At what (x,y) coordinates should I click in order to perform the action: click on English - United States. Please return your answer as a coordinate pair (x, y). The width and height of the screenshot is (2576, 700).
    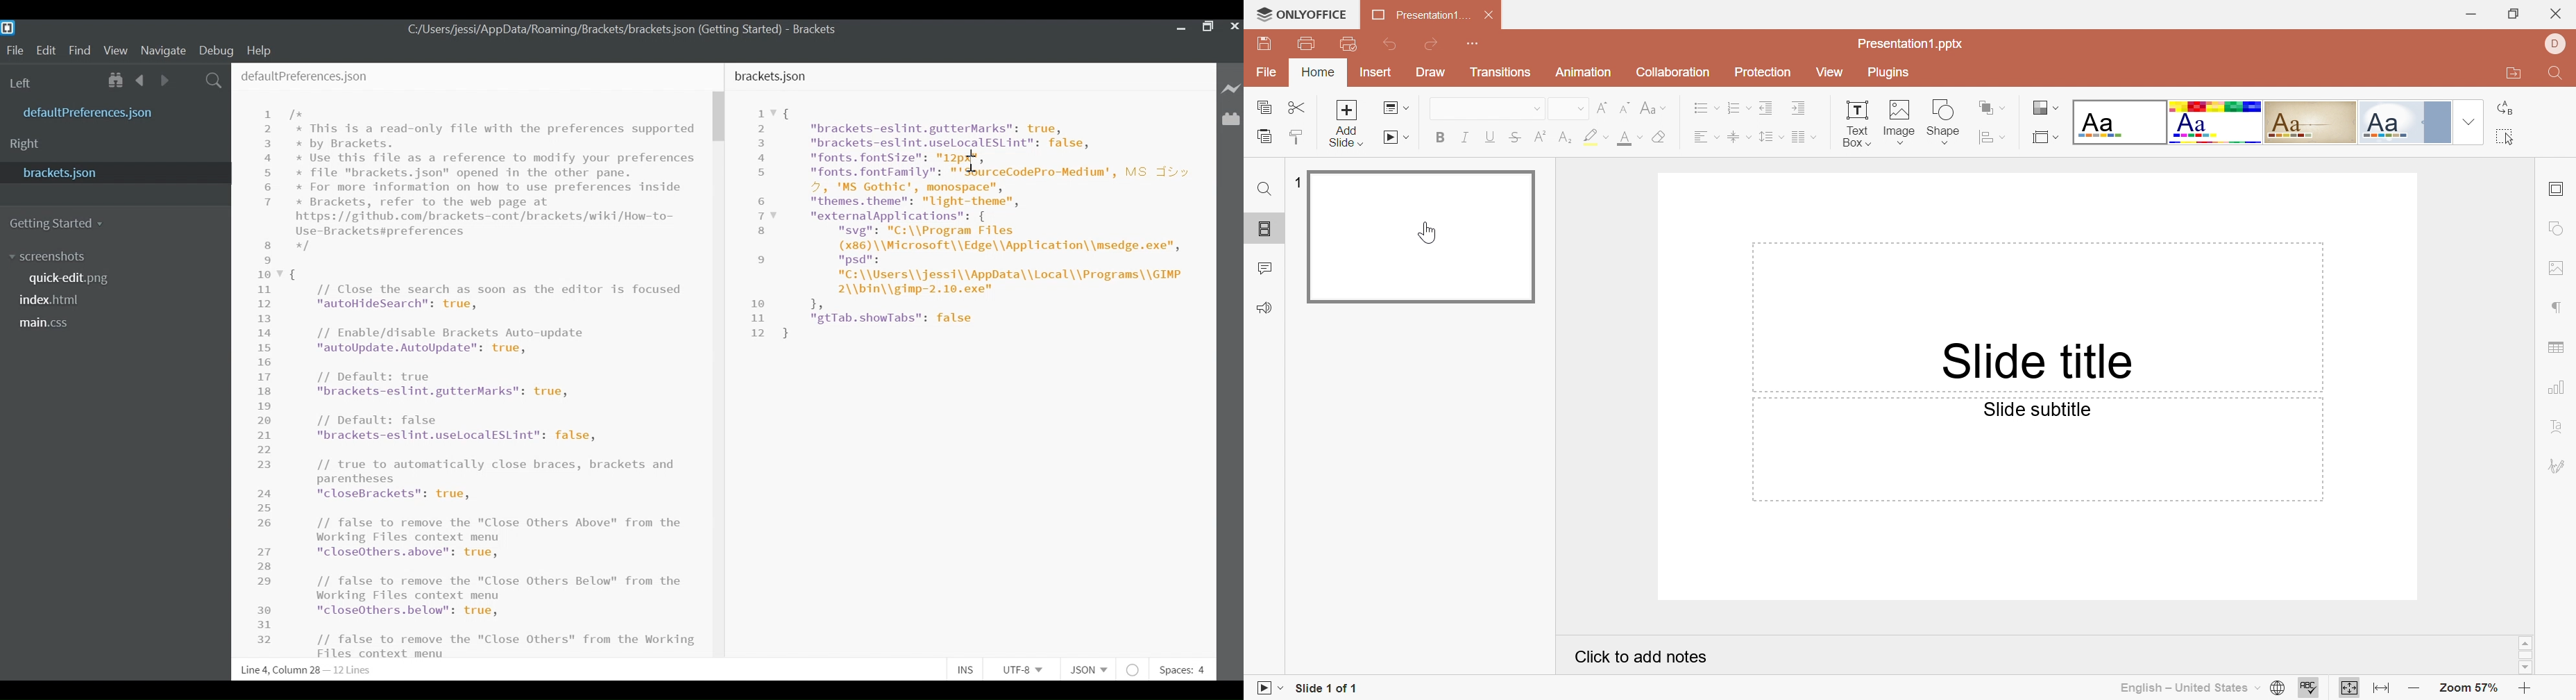
    Looking at the image, I should click on (2191, 688).